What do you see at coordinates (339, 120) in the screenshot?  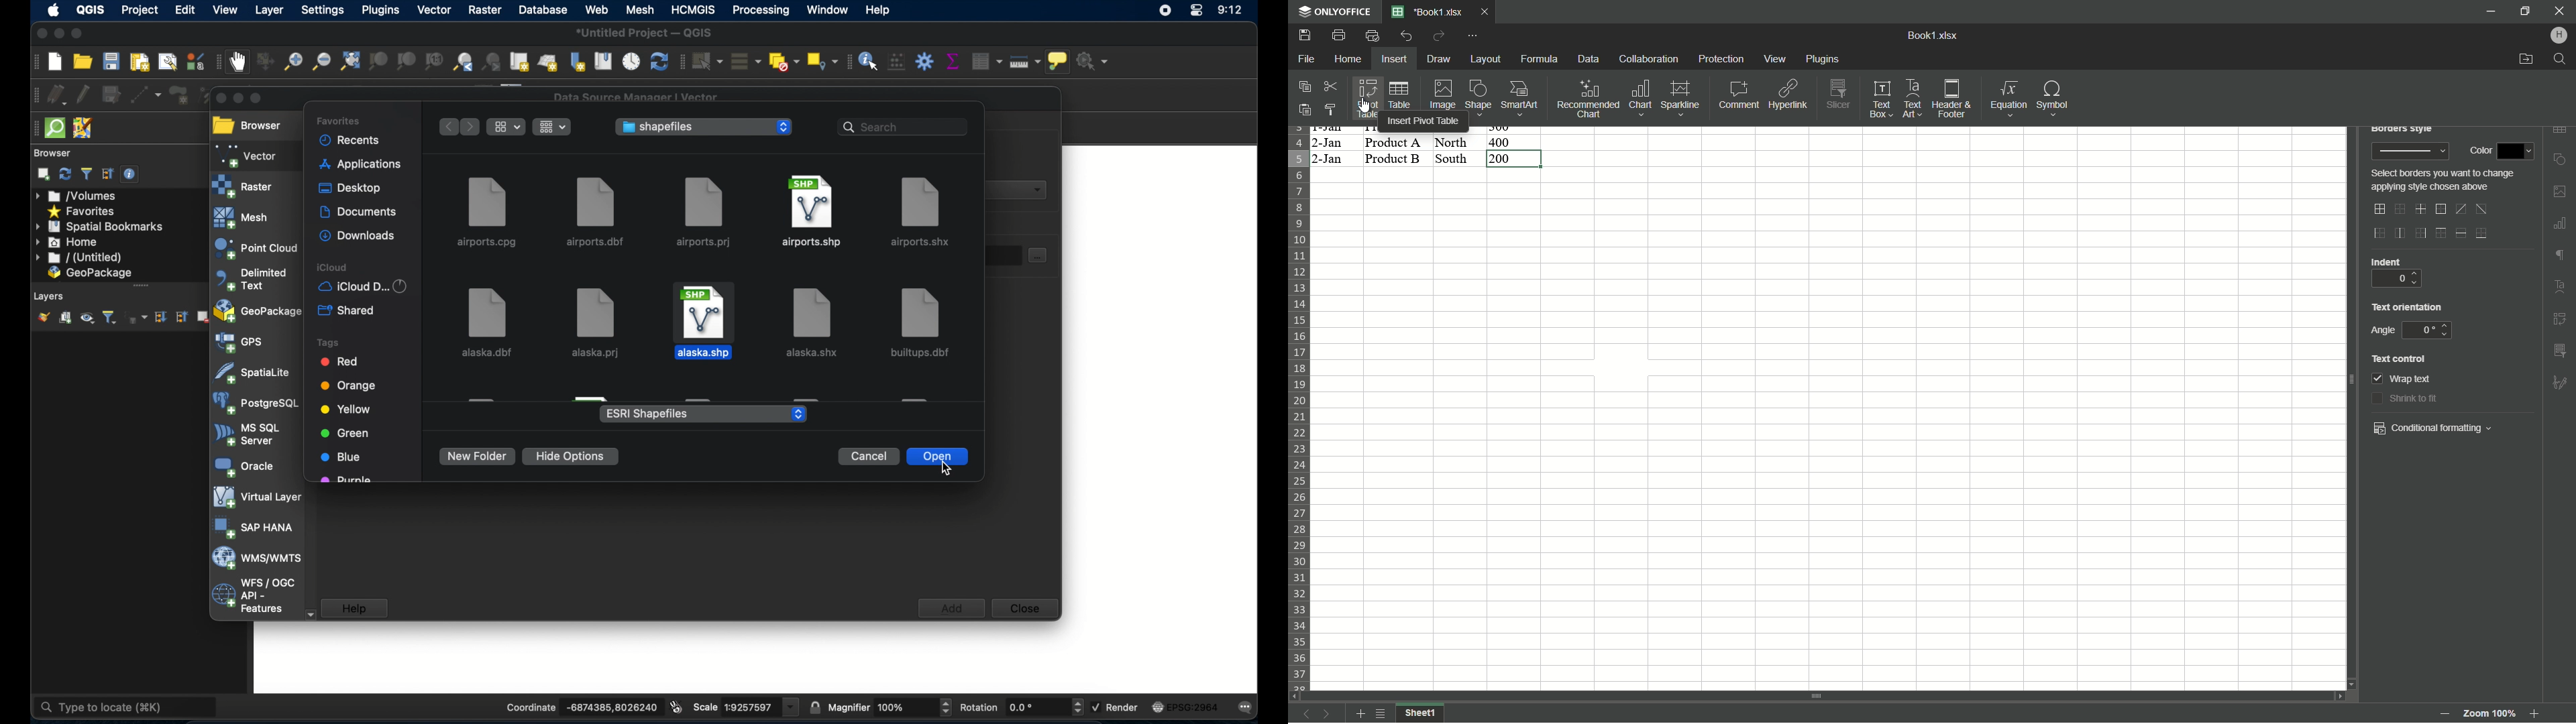 I see `favorites` at bounding box center [339, 120].